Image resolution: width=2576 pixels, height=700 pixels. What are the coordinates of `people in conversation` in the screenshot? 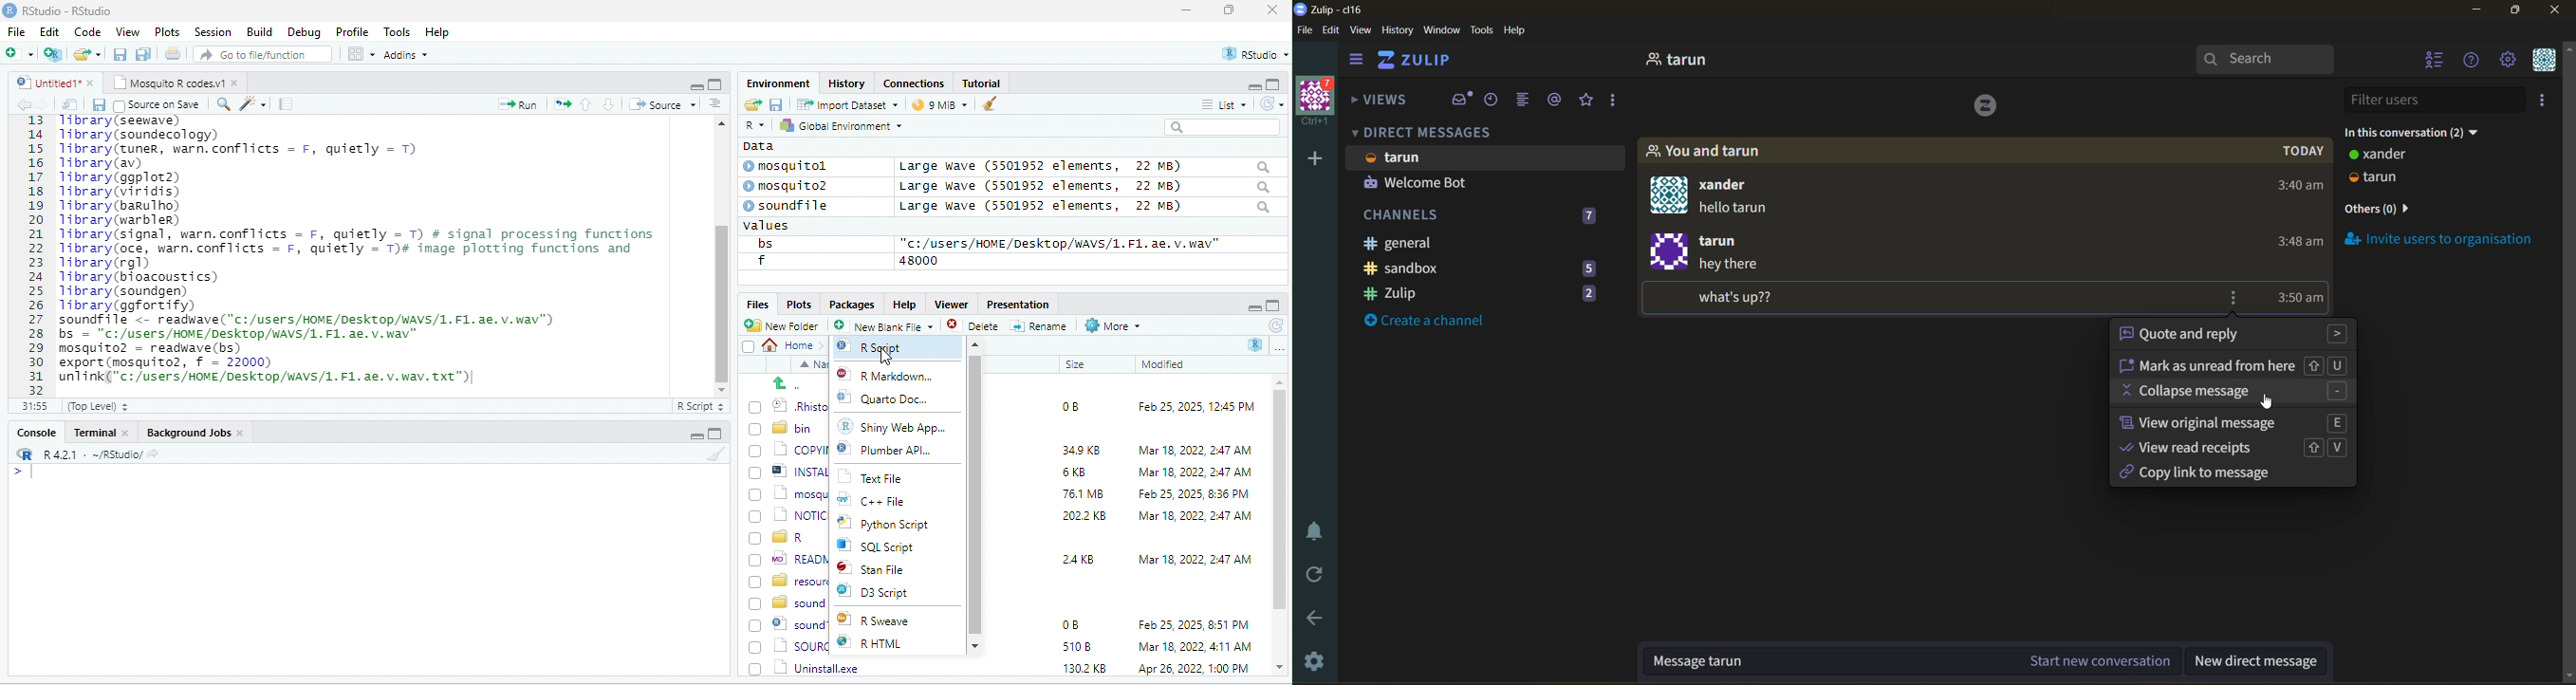 It's located at (1706, 151).